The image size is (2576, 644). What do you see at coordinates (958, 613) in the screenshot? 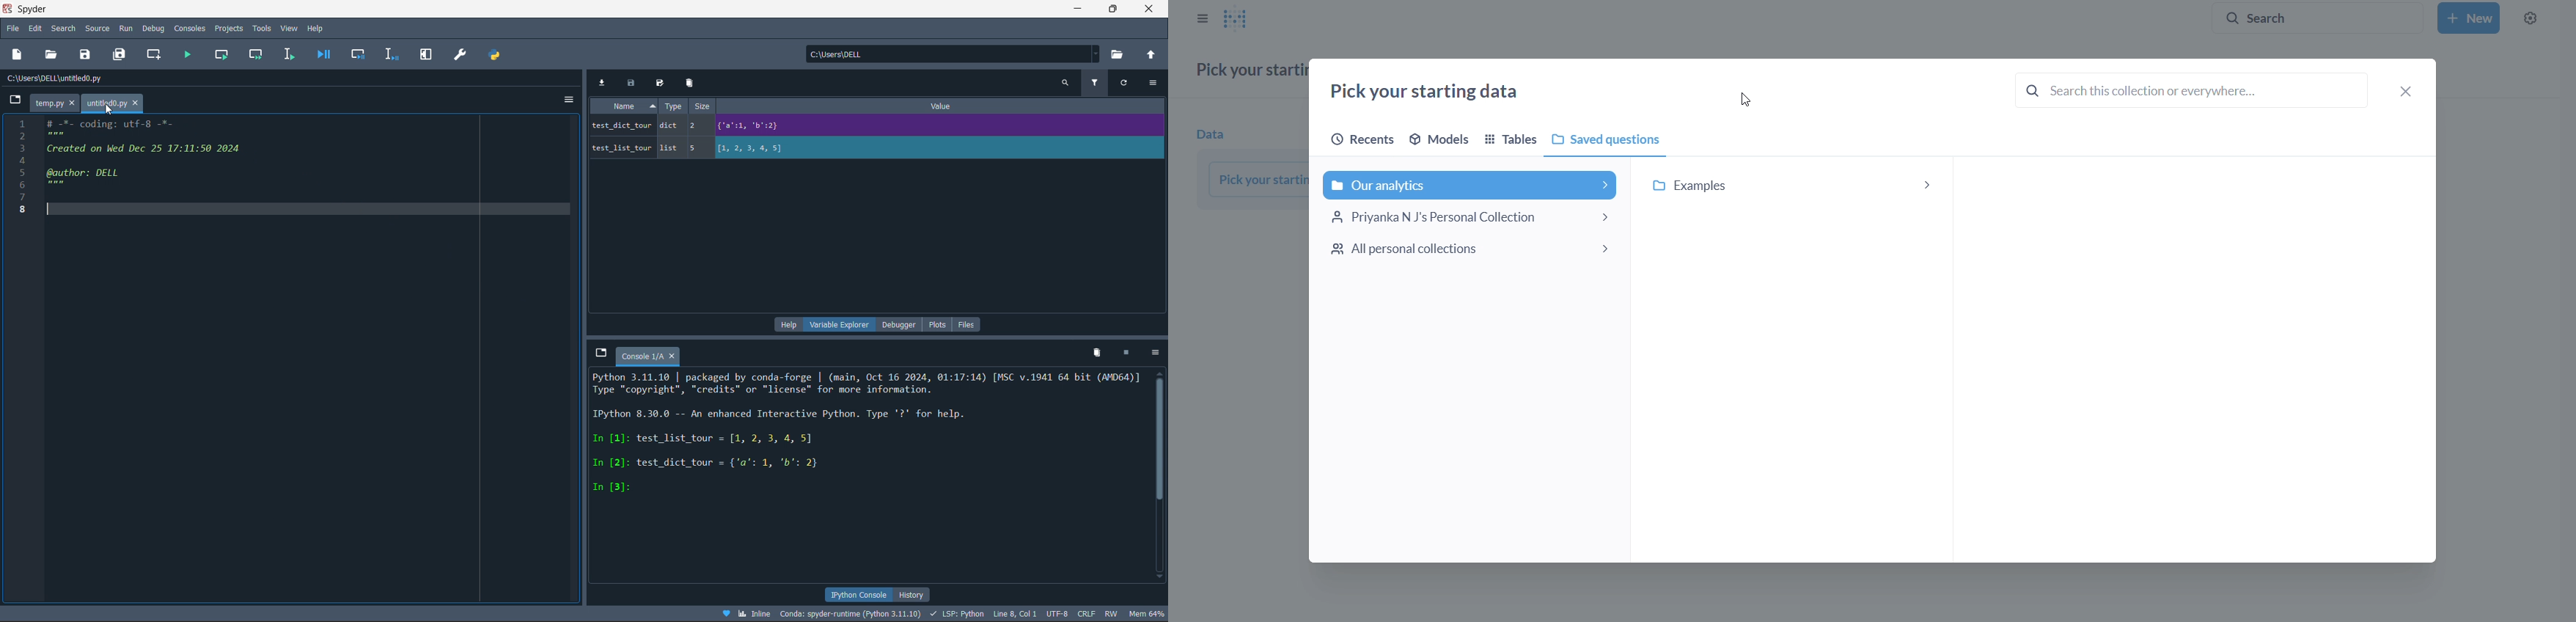
I see `LSP: Python` at bounding box center [958, 613].